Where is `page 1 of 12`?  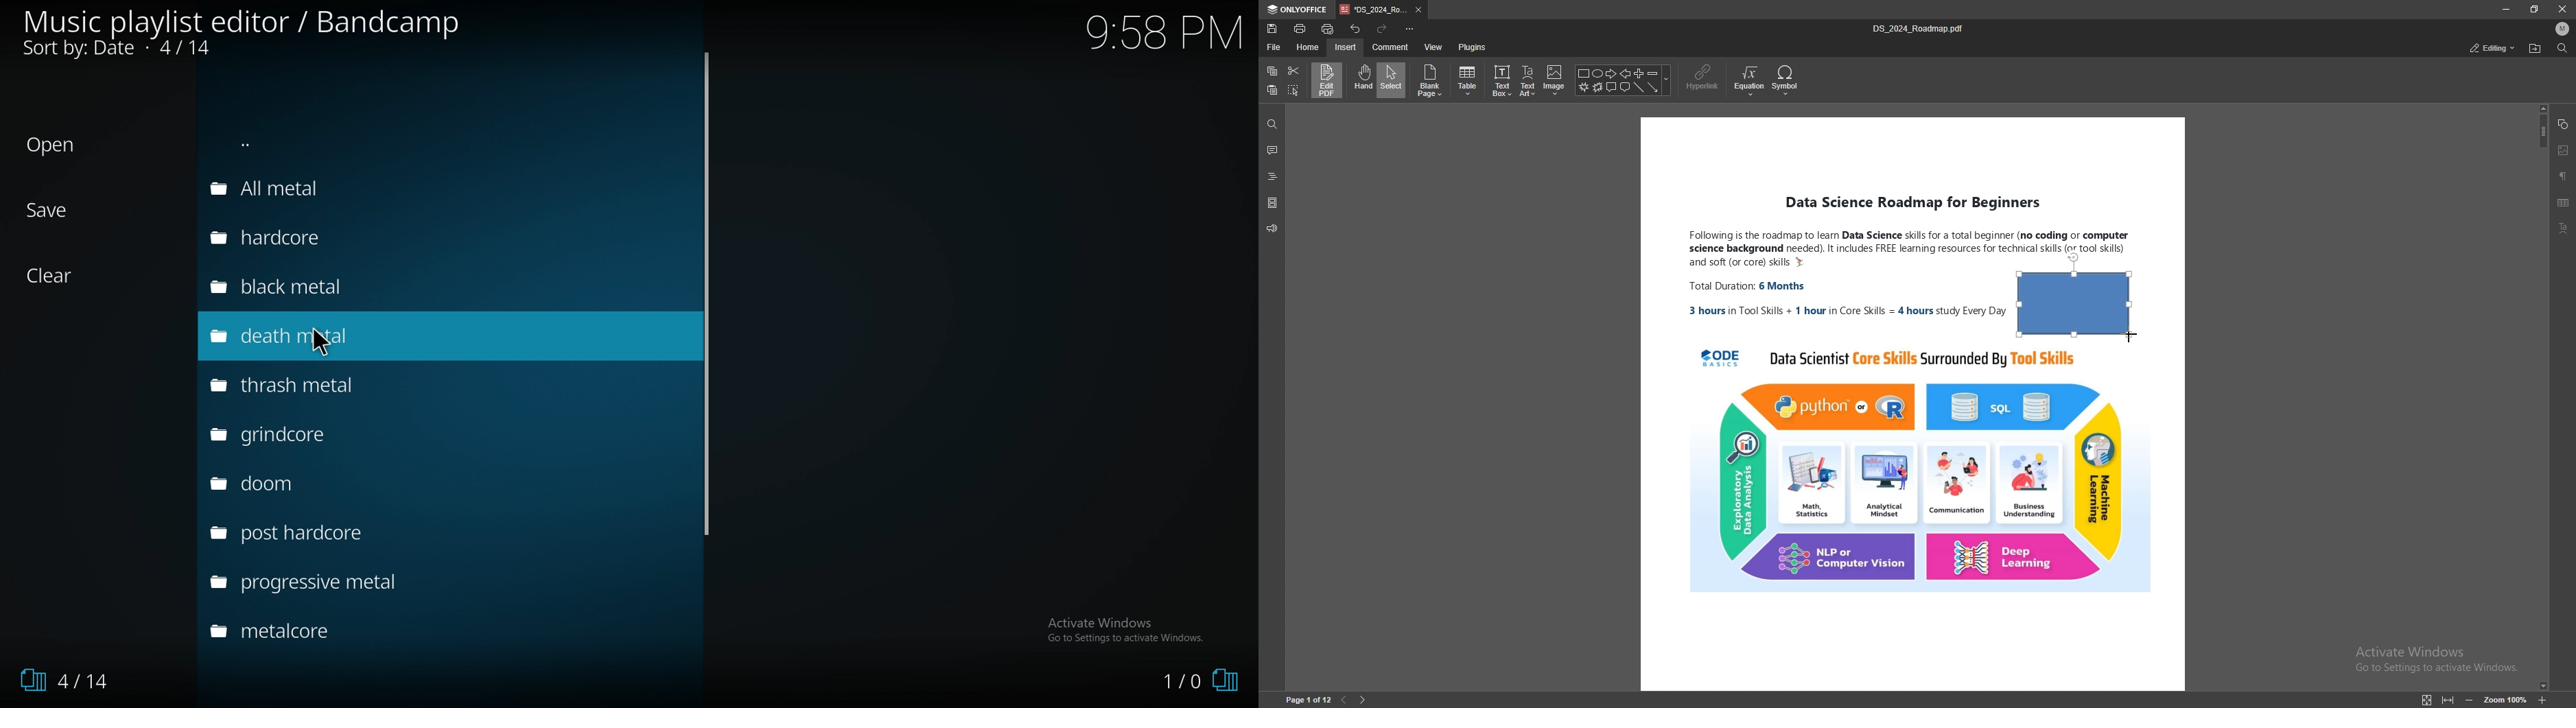
page 1 of 12 is located at coordinates (1304, 699).